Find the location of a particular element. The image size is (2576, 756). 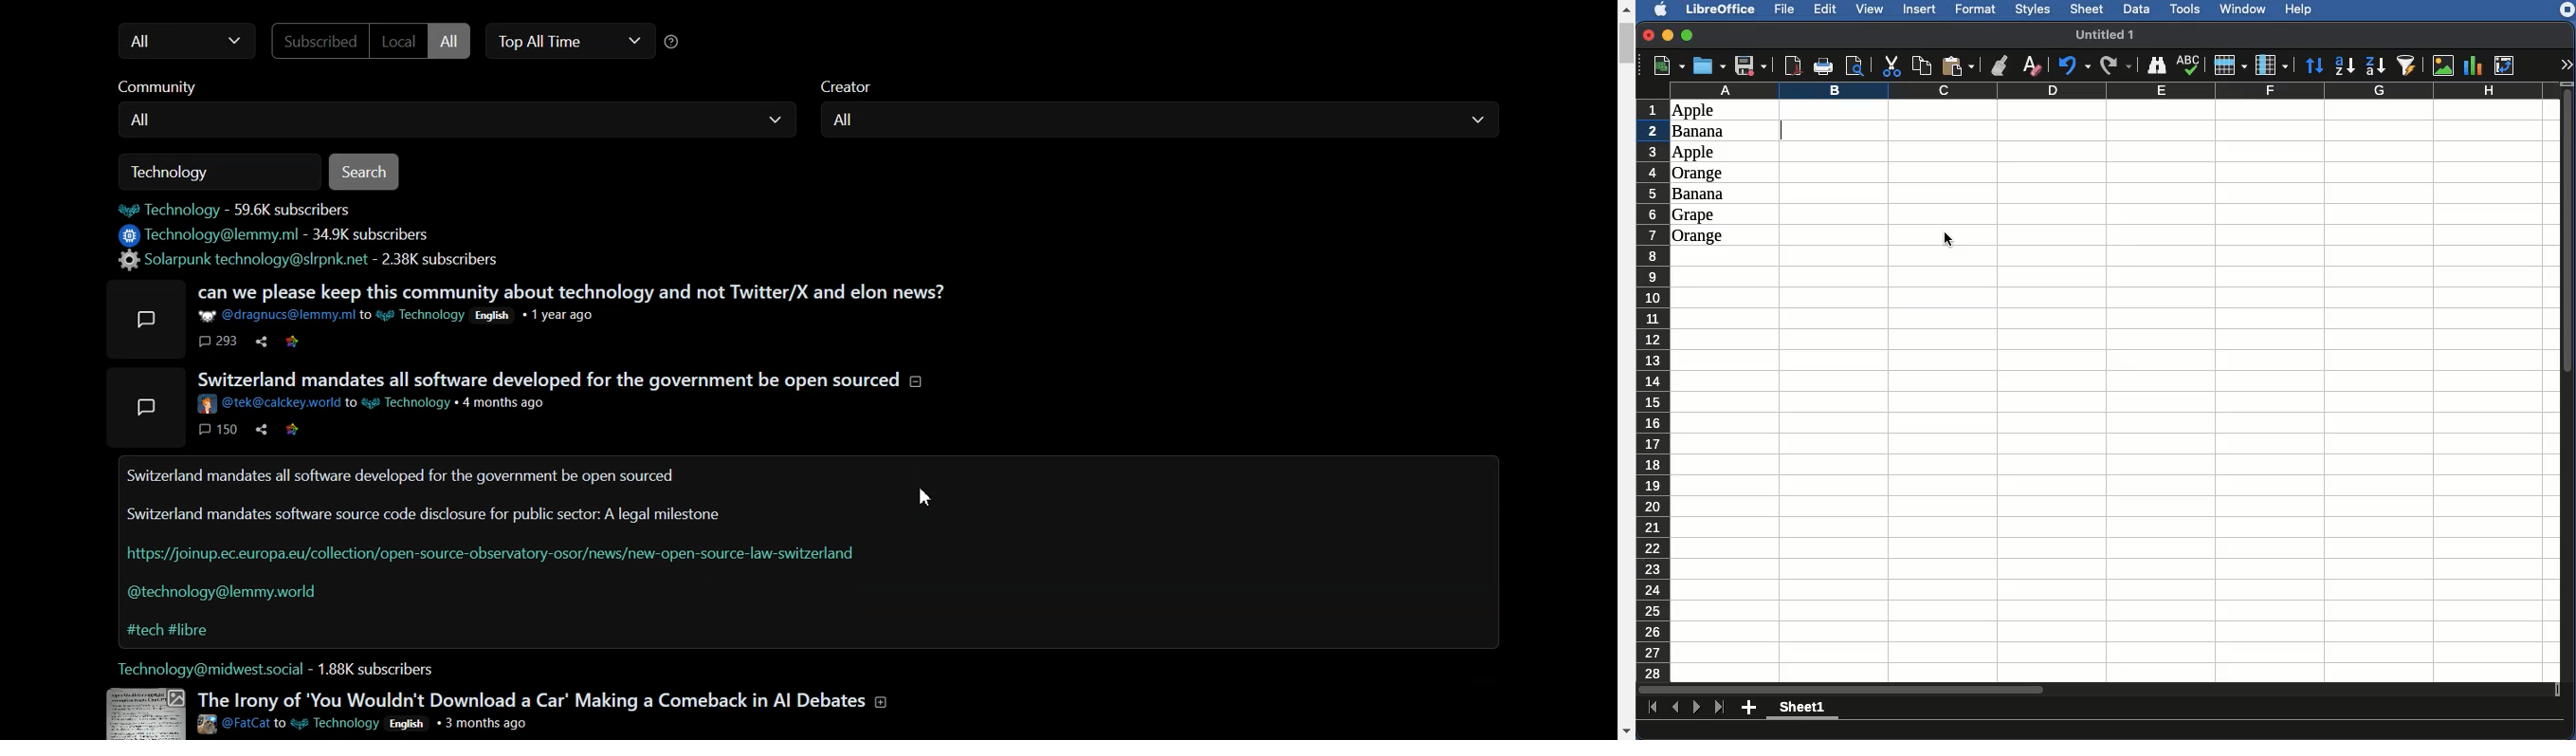

Save is located at coordinates (1750, 65).